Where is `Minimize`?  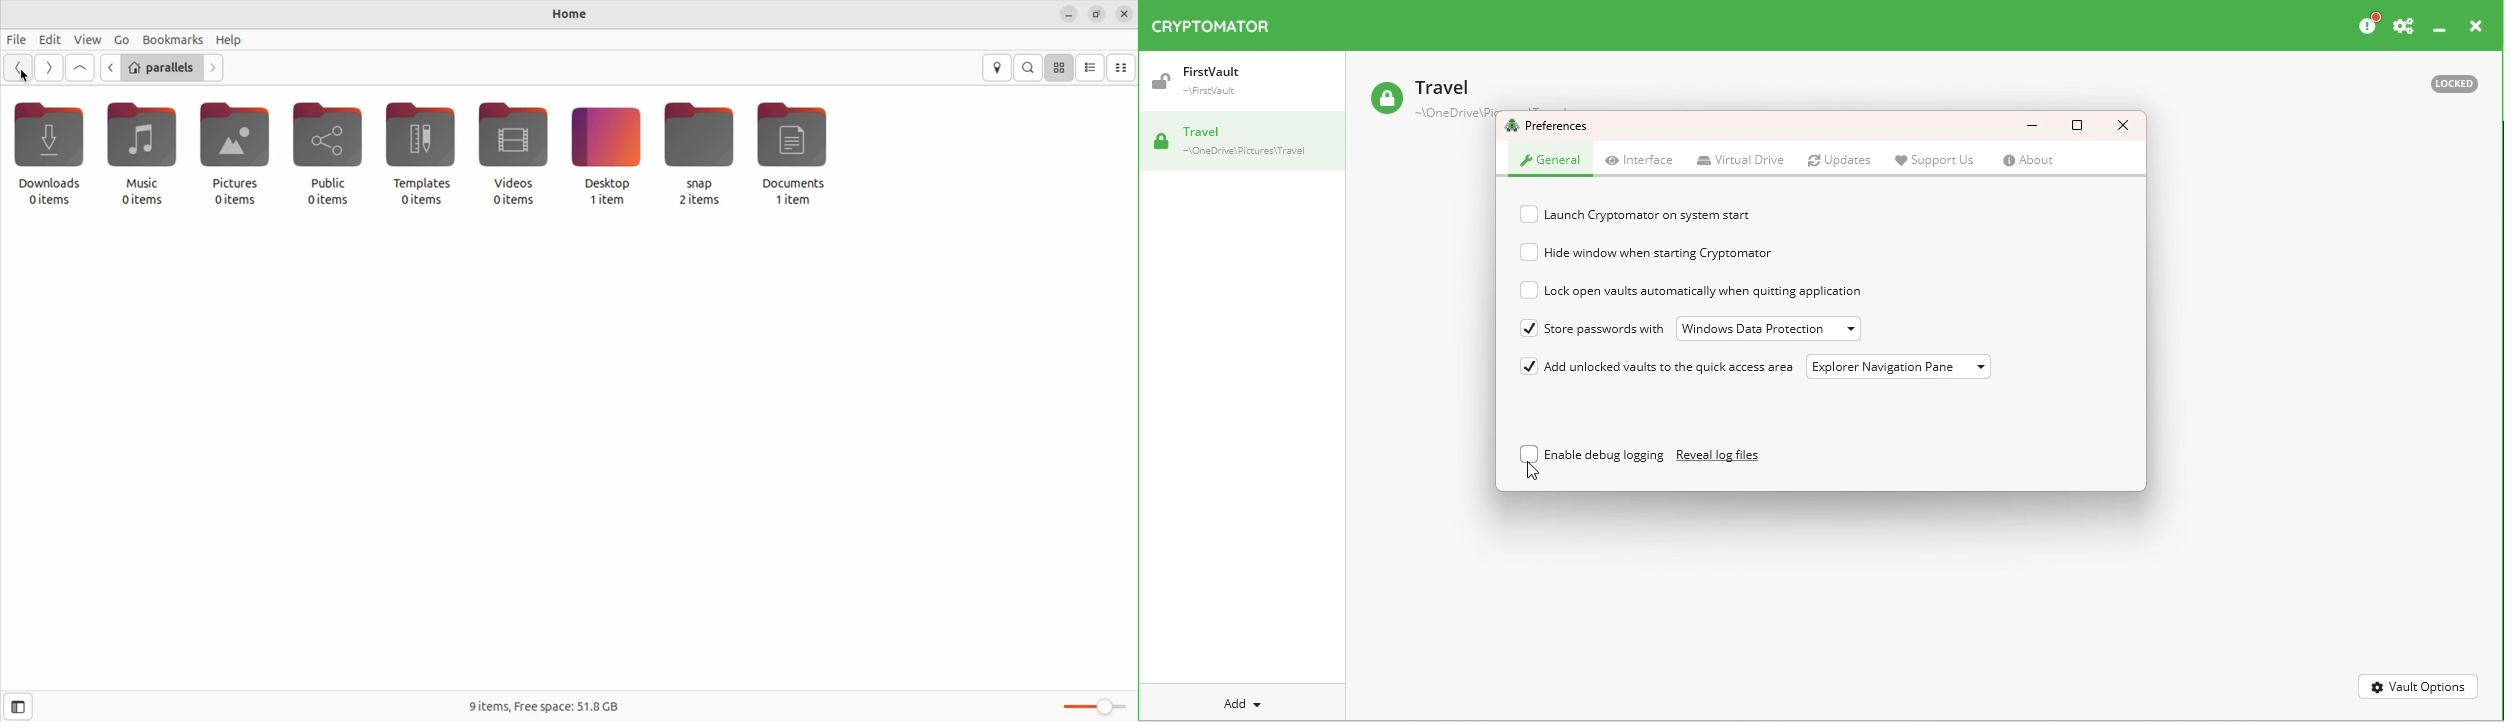
Minimize is located at coordinates (2438, 29).